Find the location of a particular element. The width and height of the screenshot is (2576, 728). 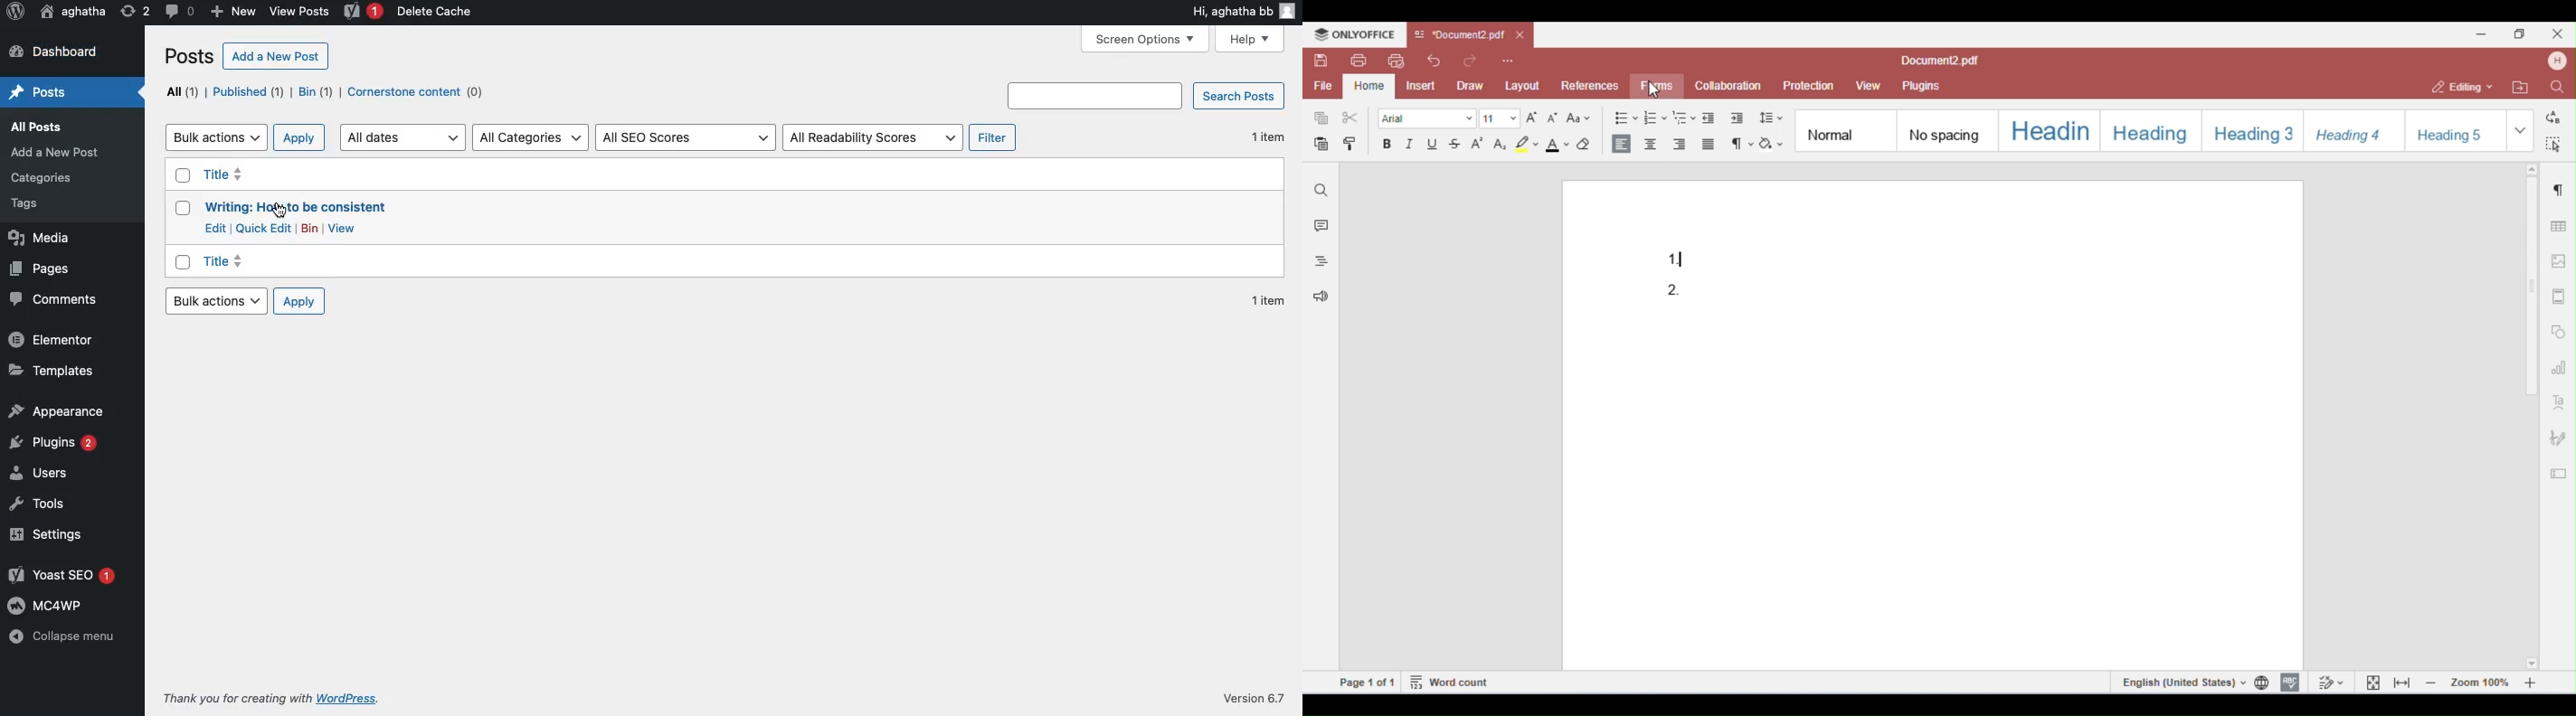

Cornerstone content (0) is located at coordinates (426, 91).